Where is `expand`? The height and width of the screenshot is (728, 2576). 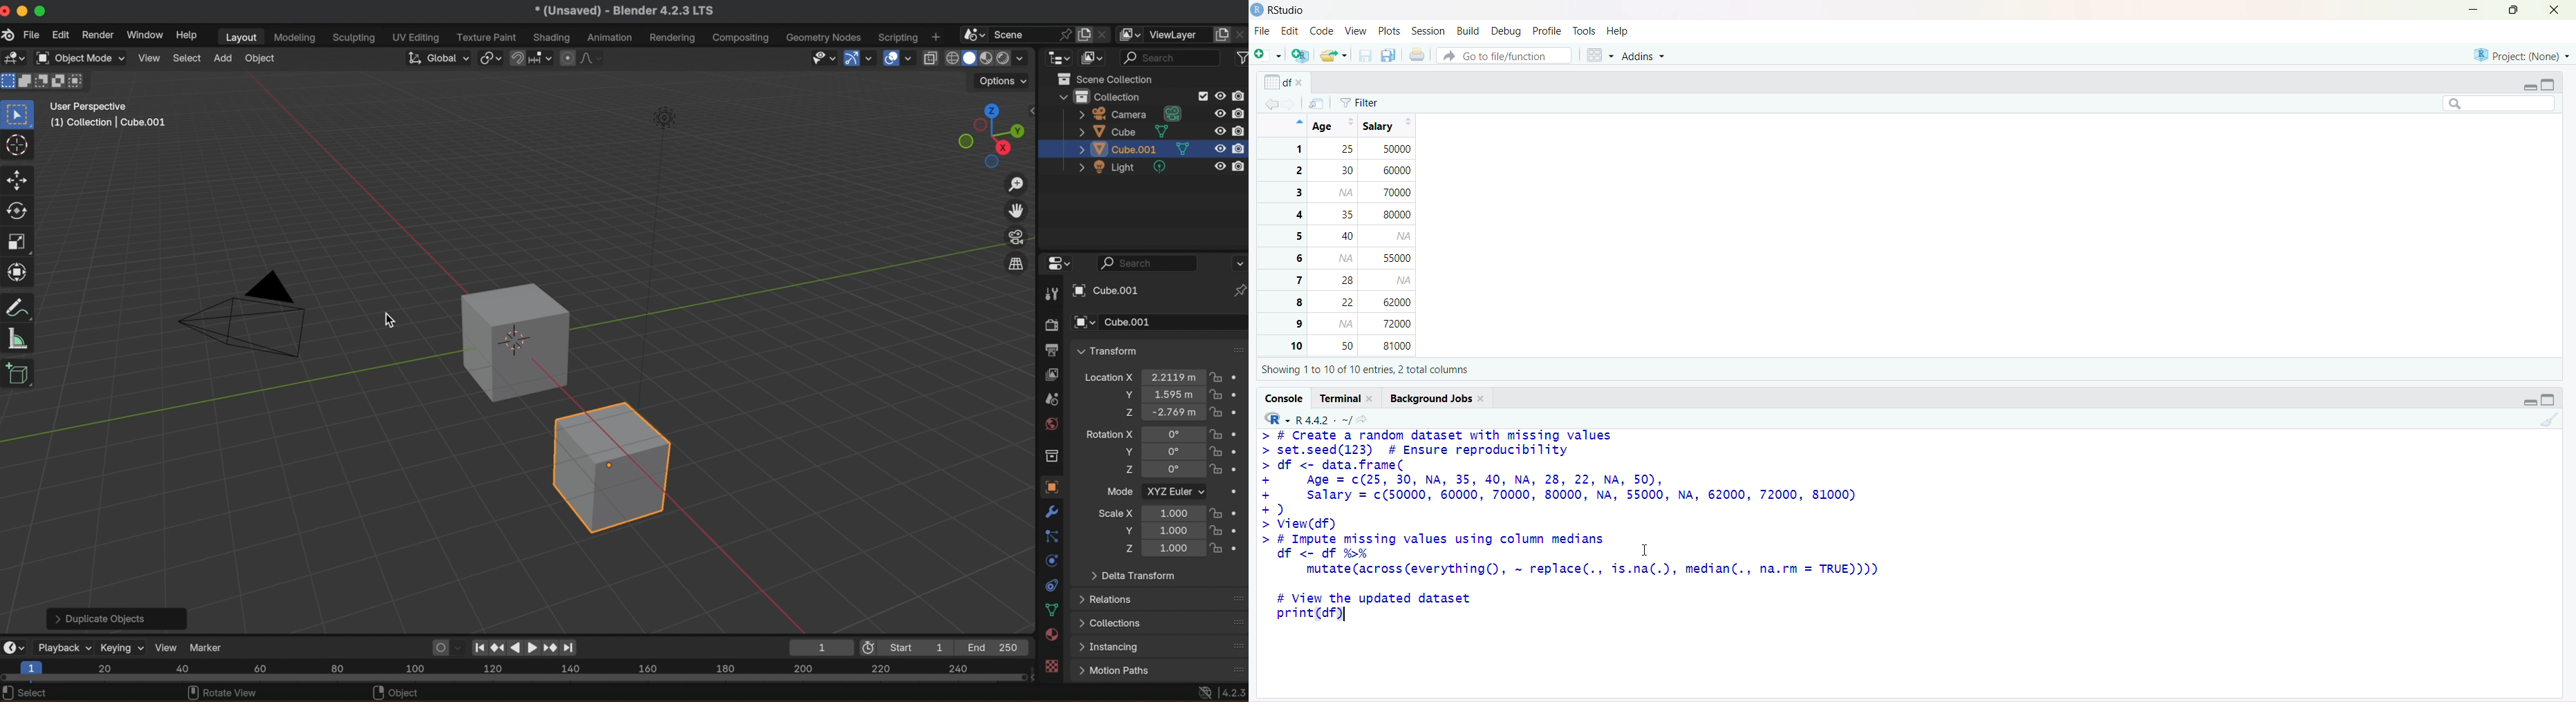 expand is located at coordinates (2530, 86).